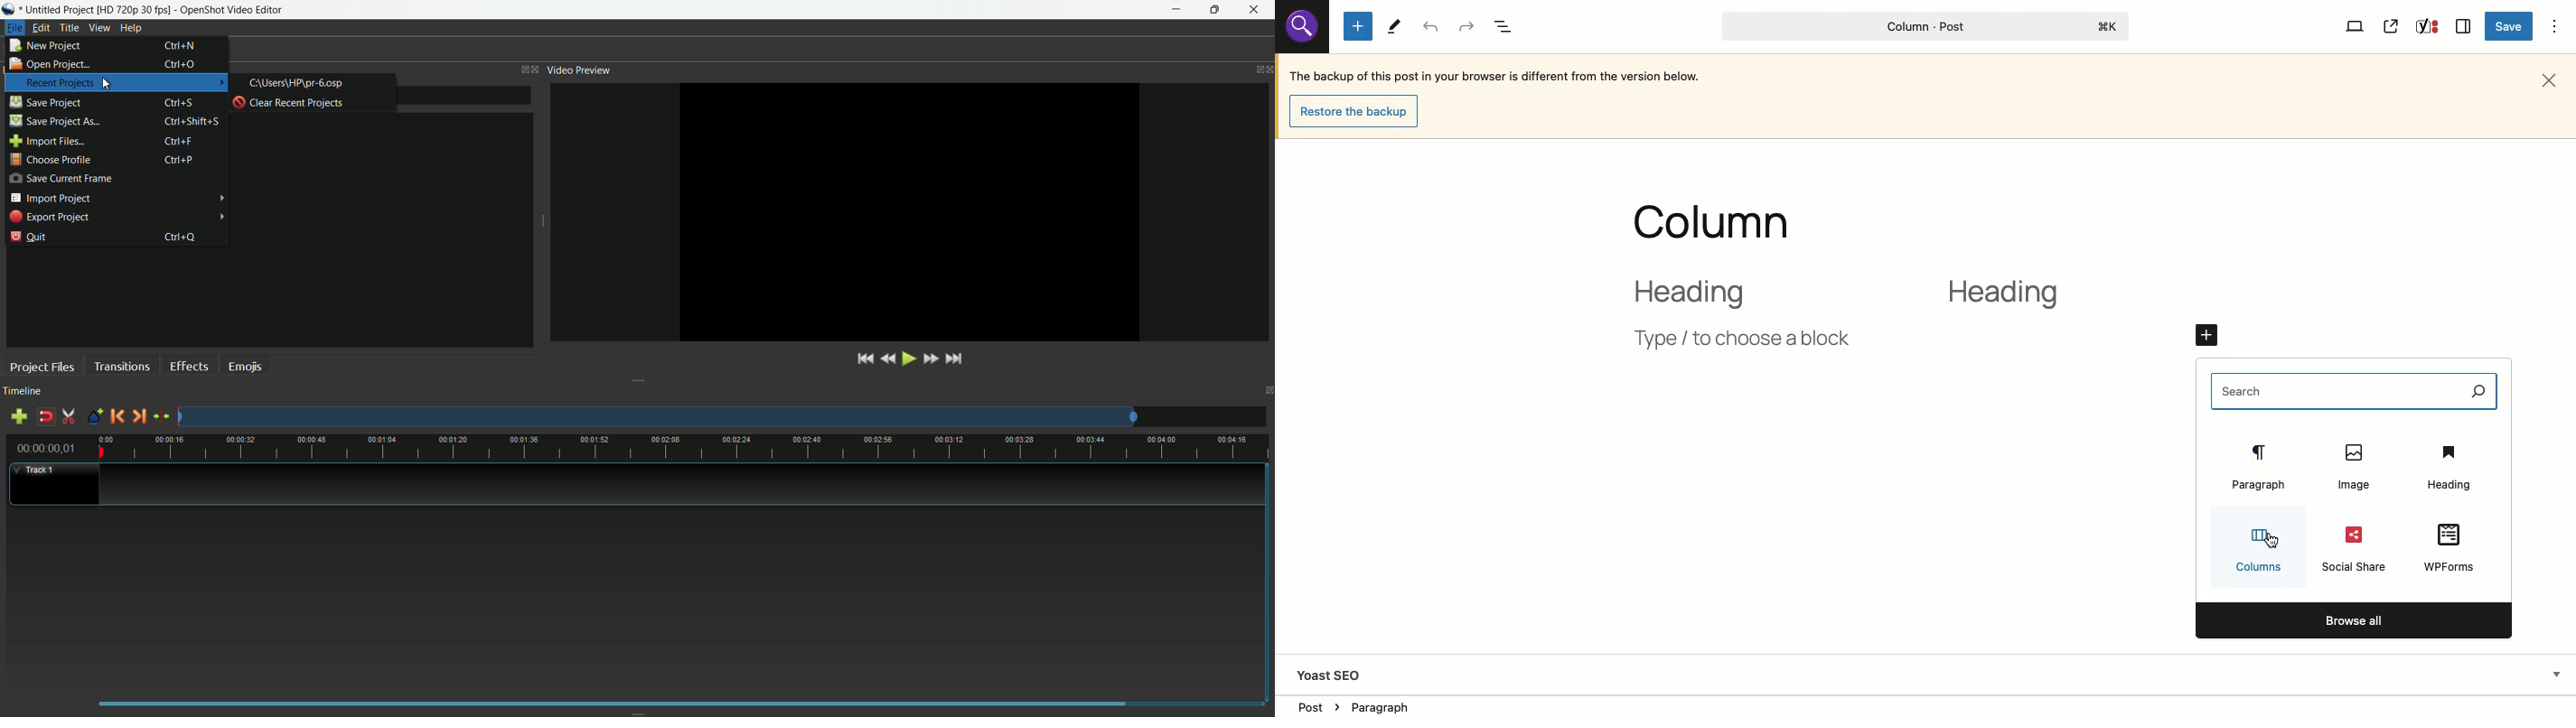 The width and height of the screenshot is (2576, 728). I want to click on keyboard shortcut, so click(181, 237).